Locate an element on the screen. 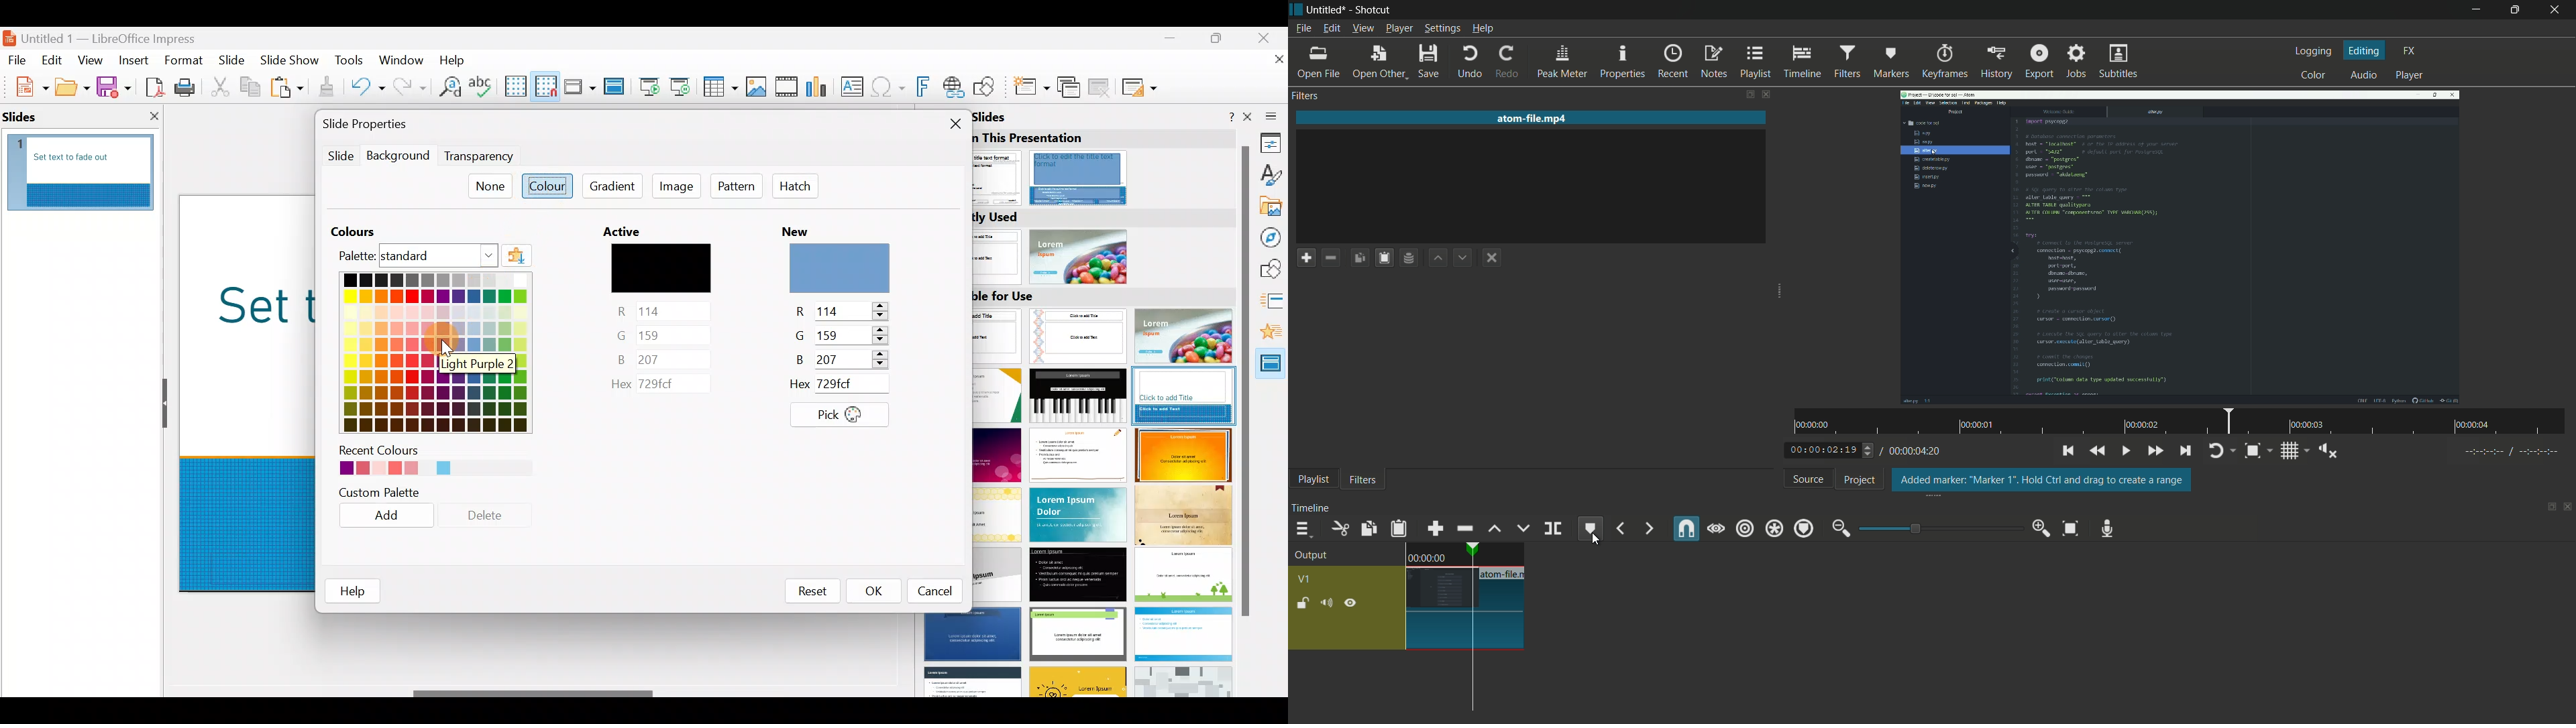 The image size is (2576, 728). Close is located at coordinates (951, 123).